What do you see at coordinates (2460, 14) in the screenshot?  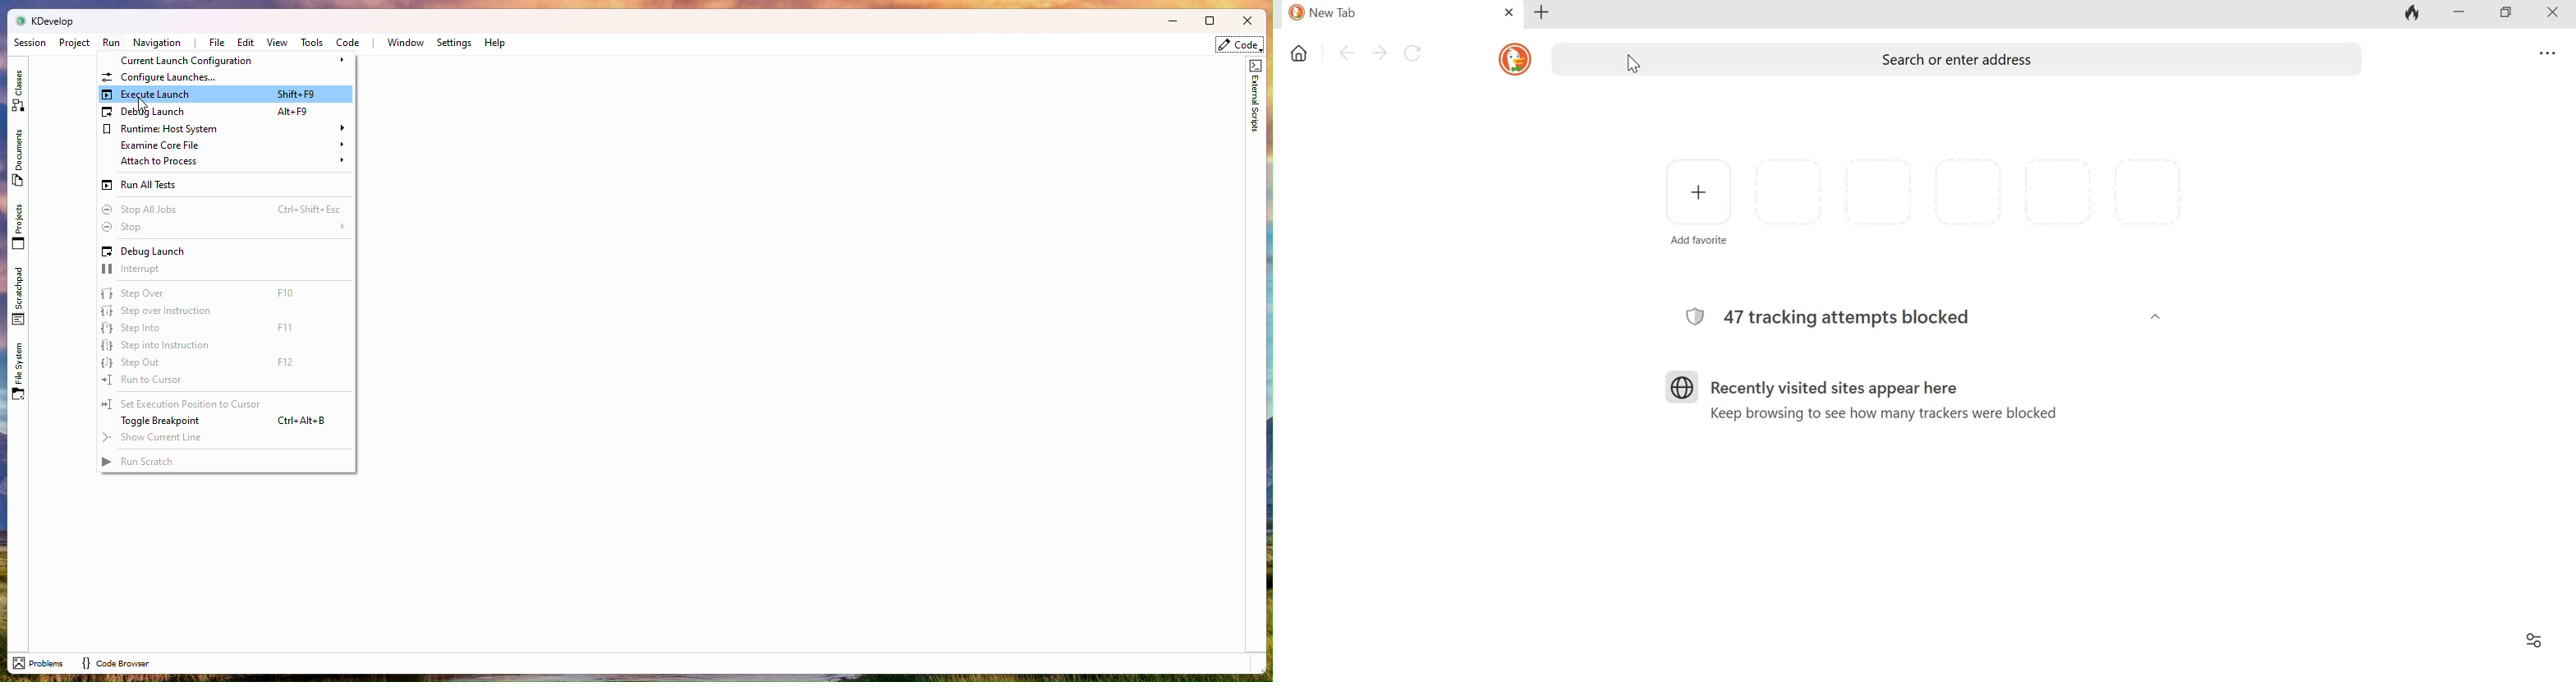 I see `Minimize` at bounding box center [2460, 14].